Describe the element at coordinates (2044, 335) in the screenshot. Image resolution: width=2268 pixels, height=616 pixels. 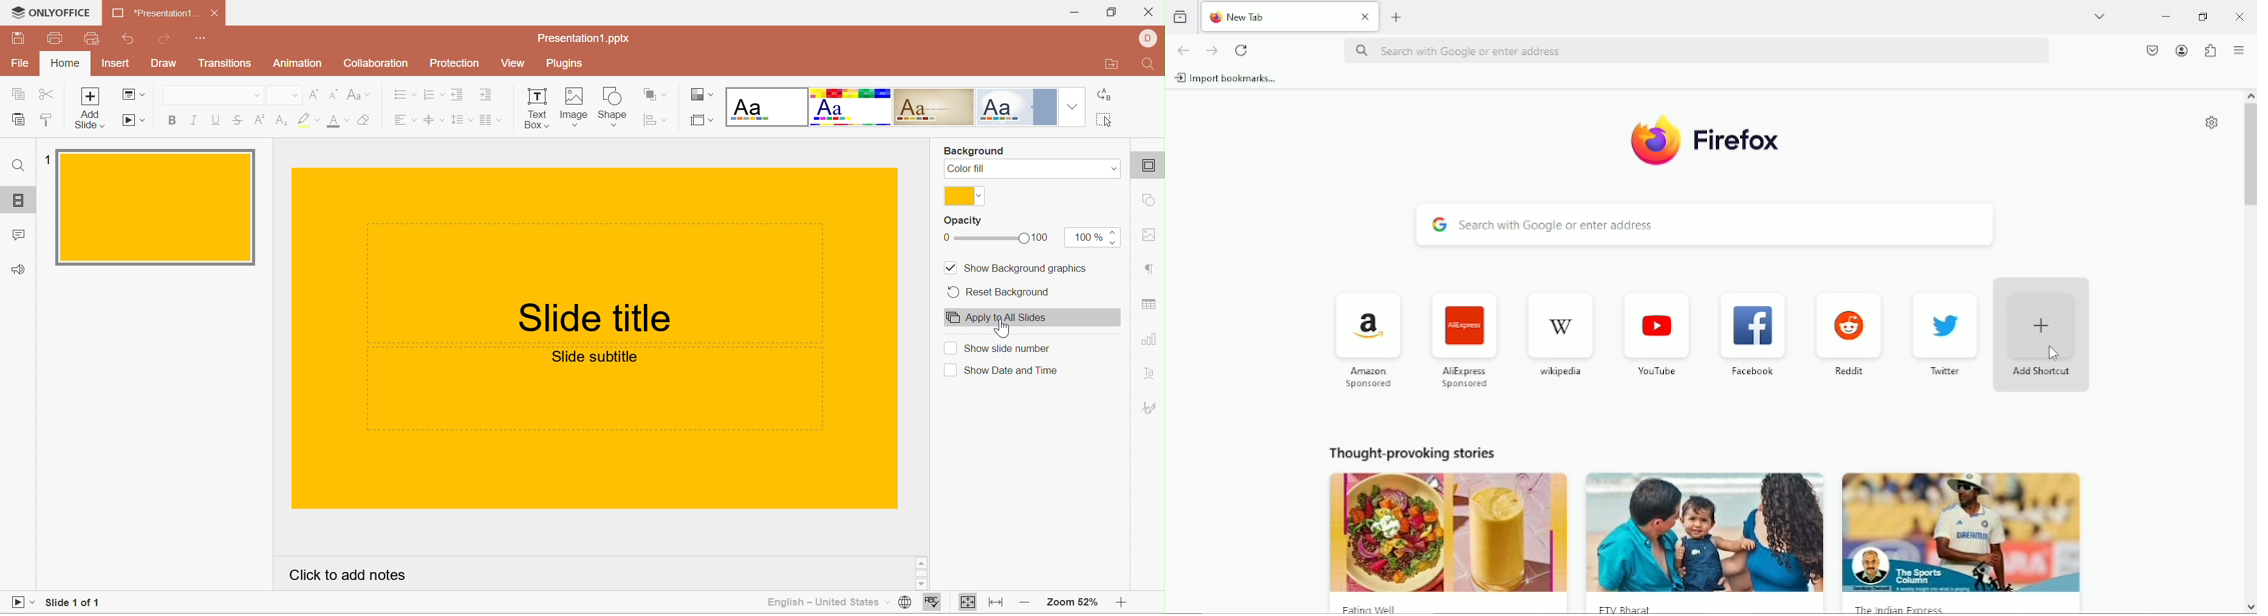
I see `Add shortcut` at that location.